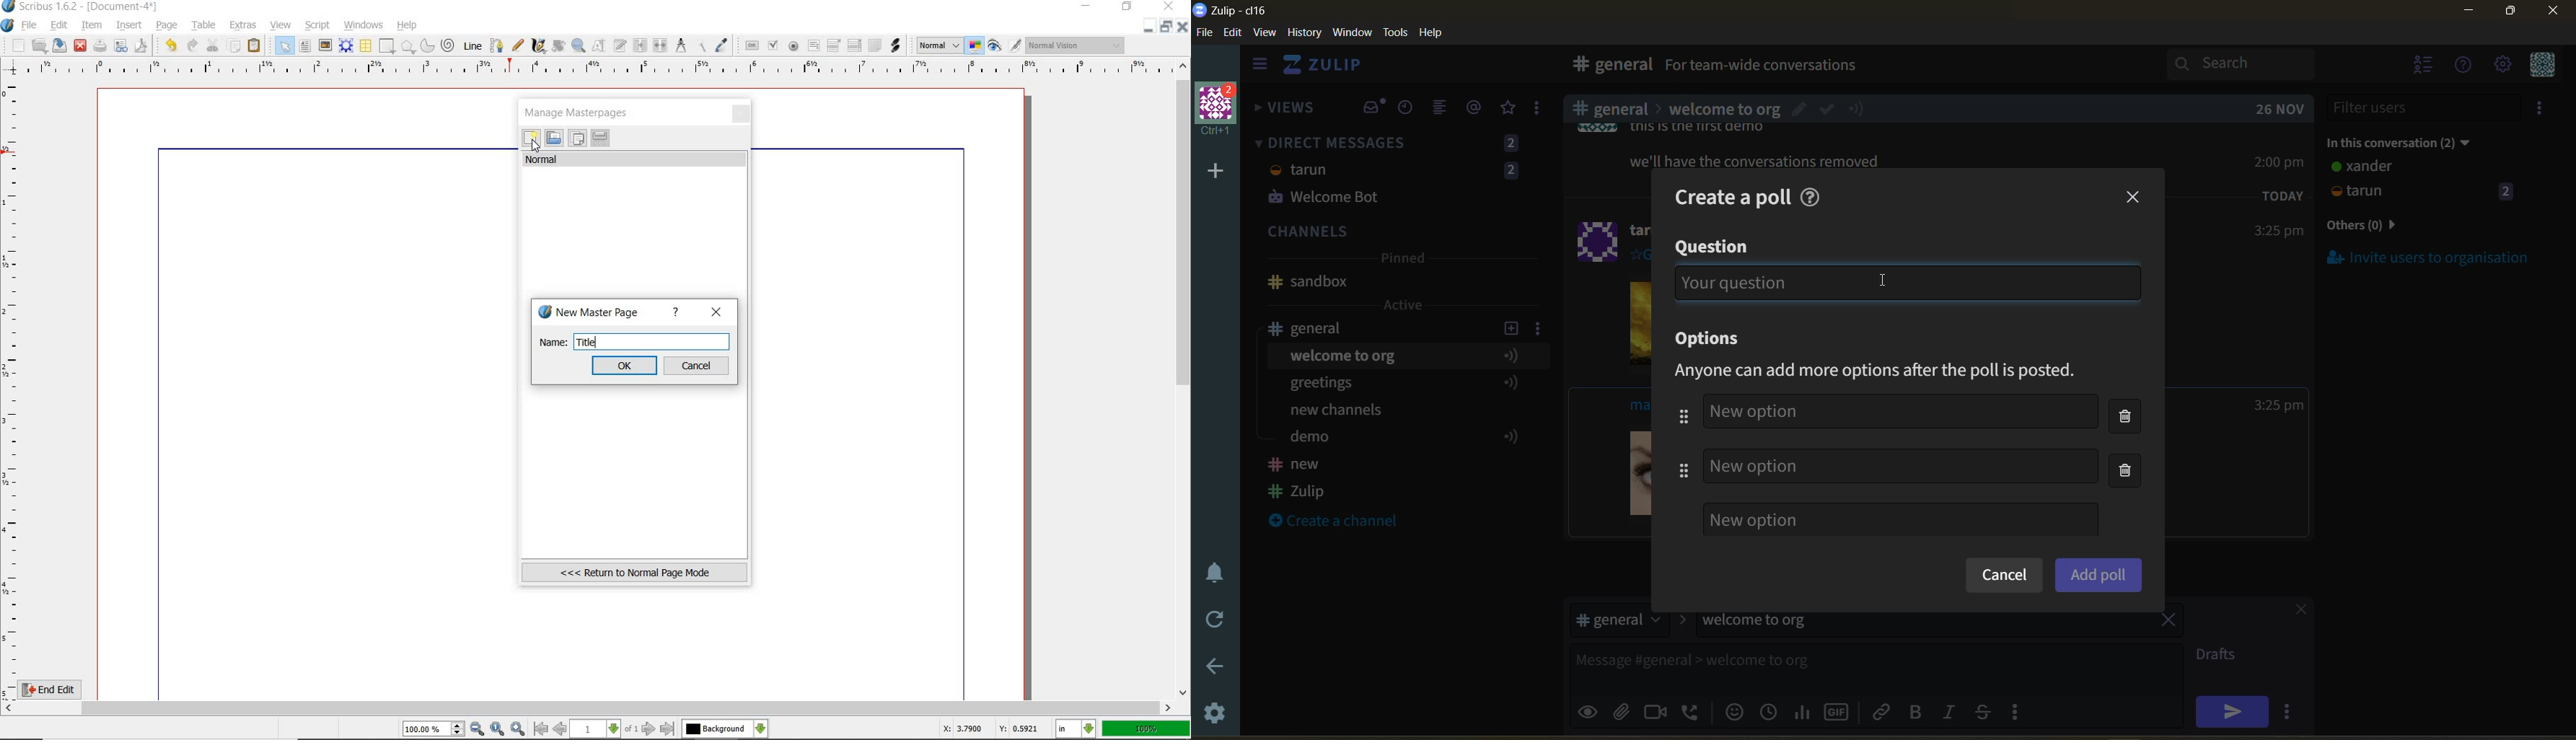 This screenshot has height=756, width=2576. I want to click on create a channel, so click(1342, 522).